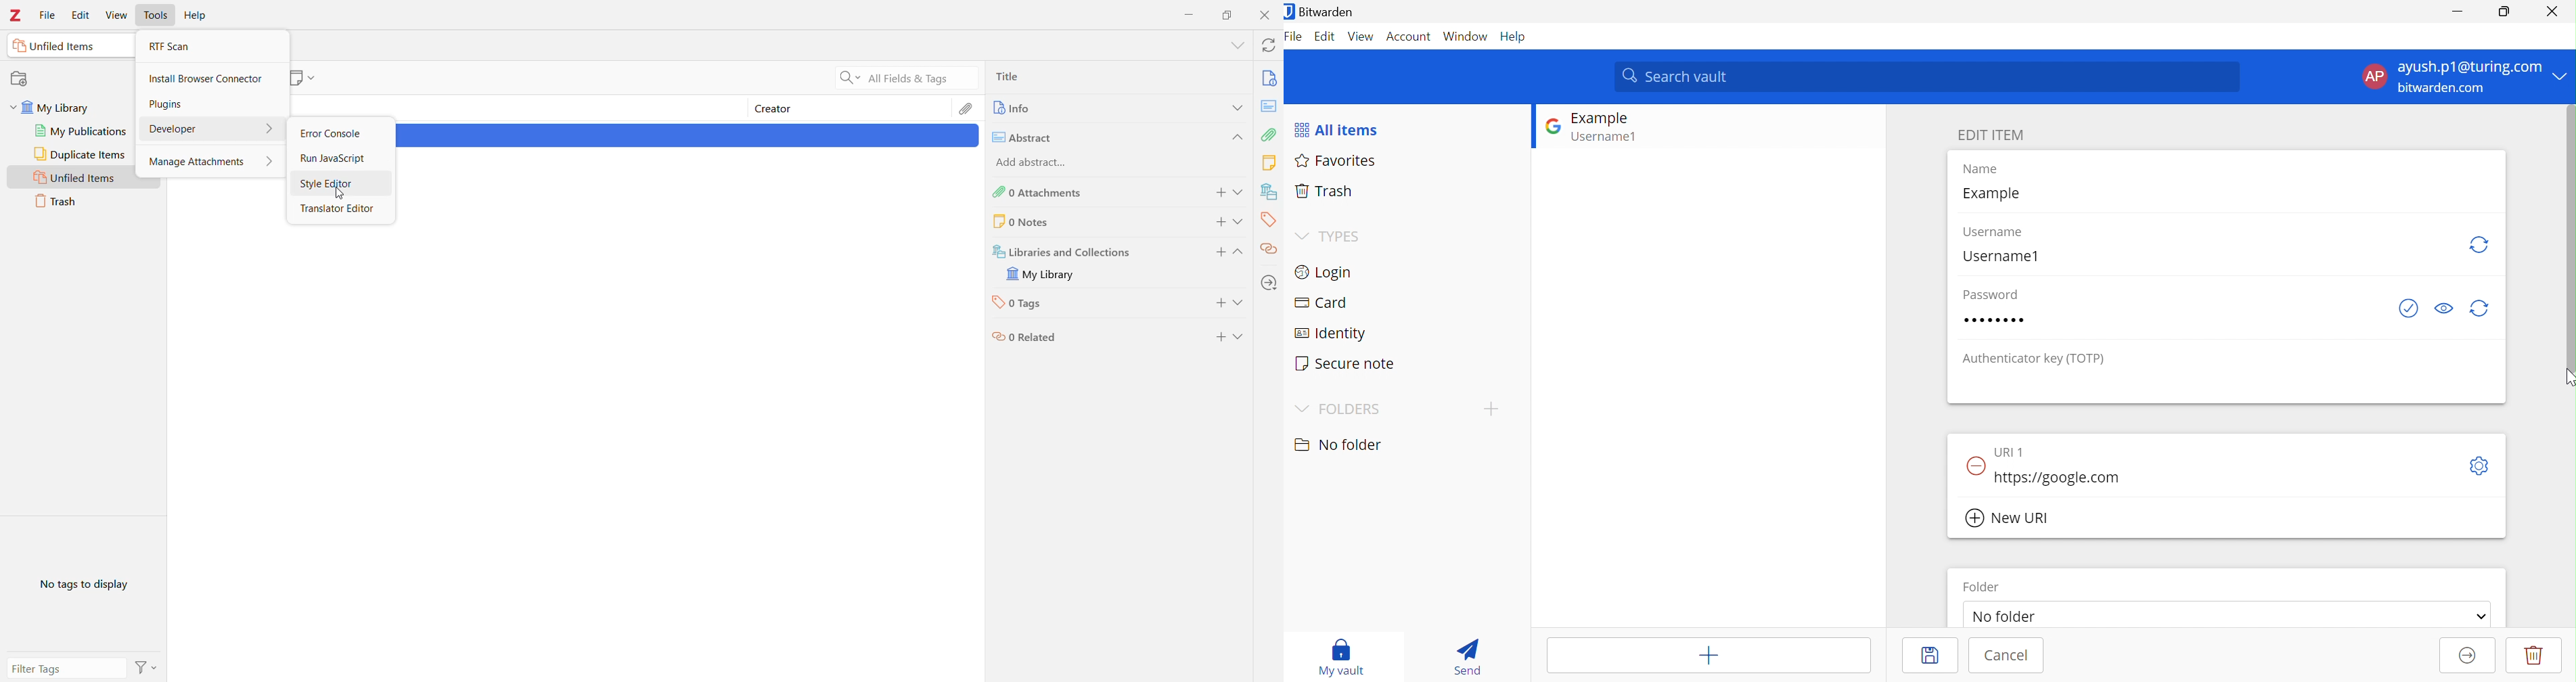 The width and height of the screenshot is (2576, 700). I want to click on TYPES, so click(1342, 235).